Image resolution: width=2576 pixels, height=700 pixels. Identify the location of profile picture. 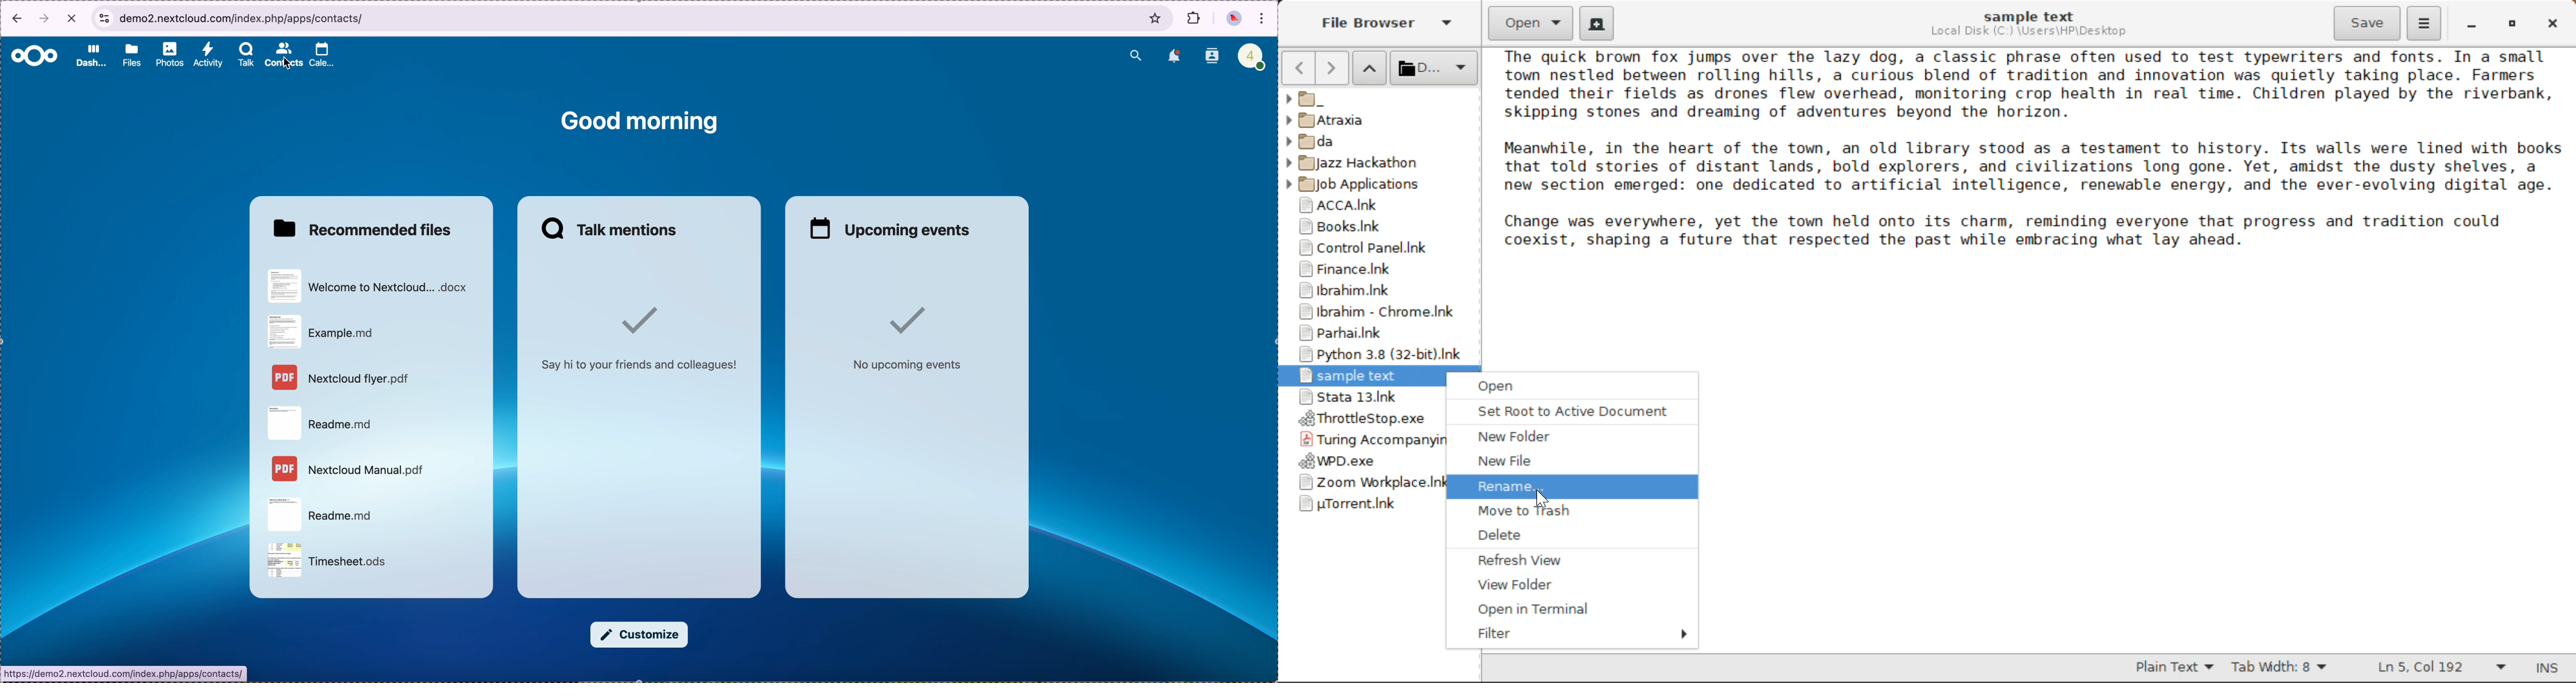
(1234, 19).